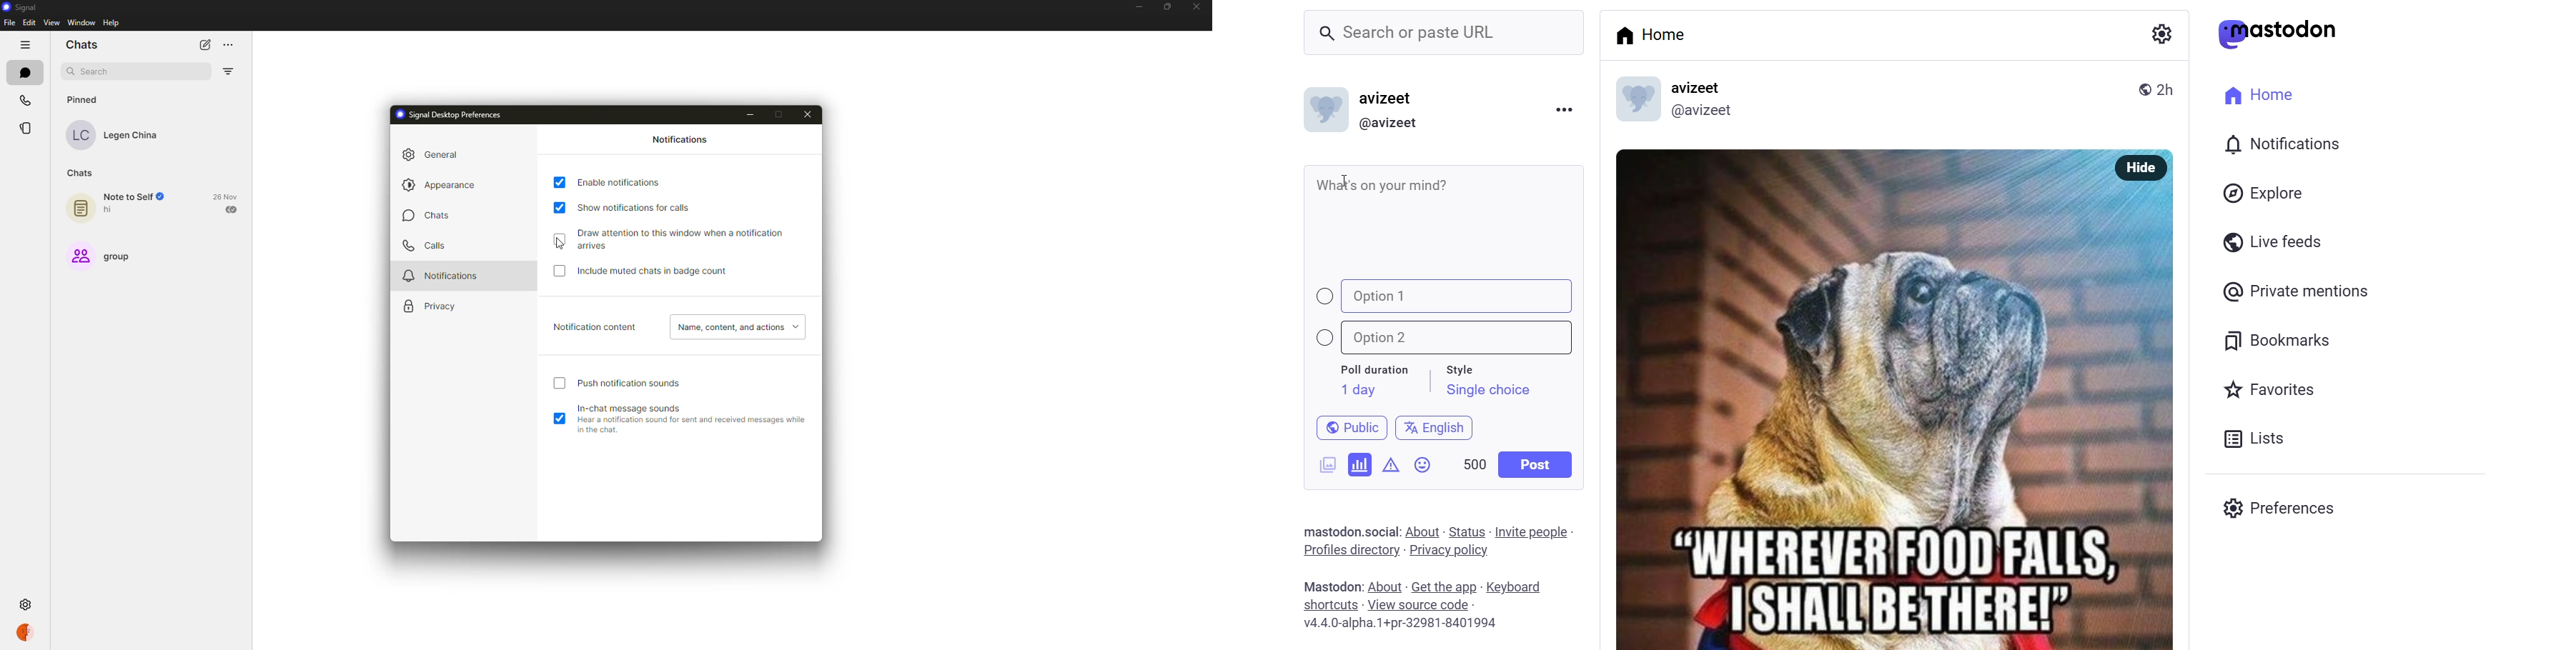 The image size is (2576, 672). I want to click on english, so click(1435, 425).